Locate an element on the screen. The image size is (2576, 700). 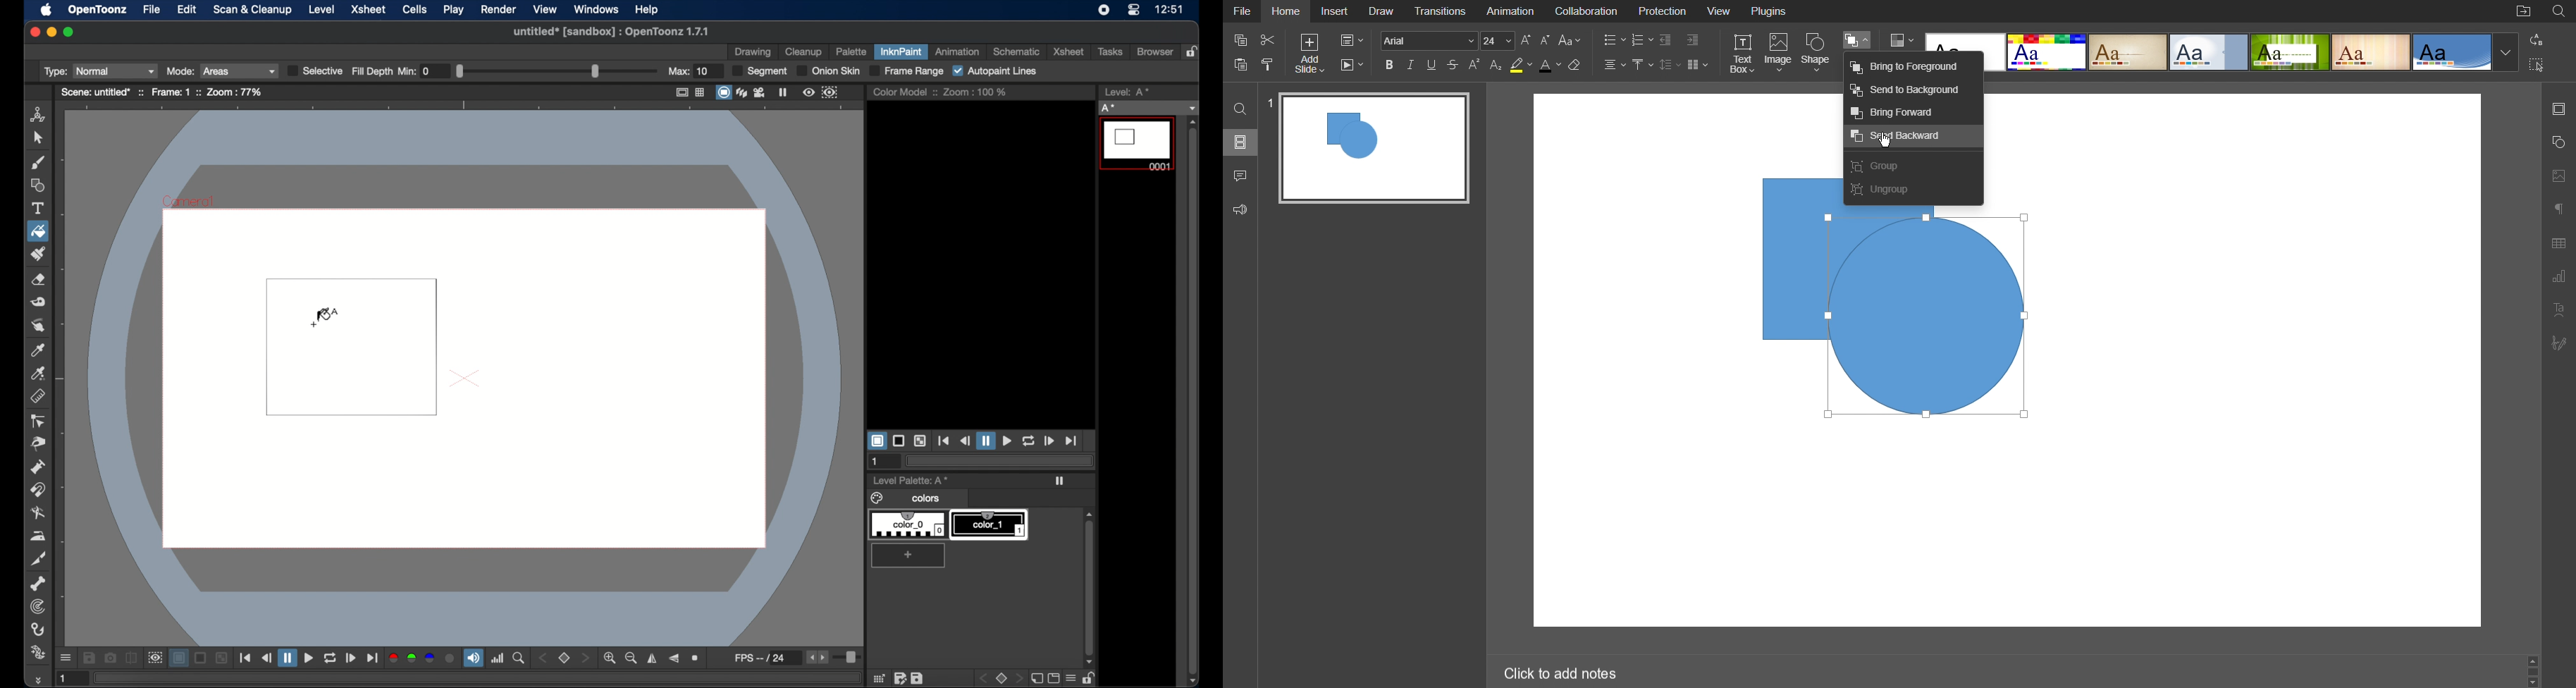
Text Color is located at coordinates (1550, 66).